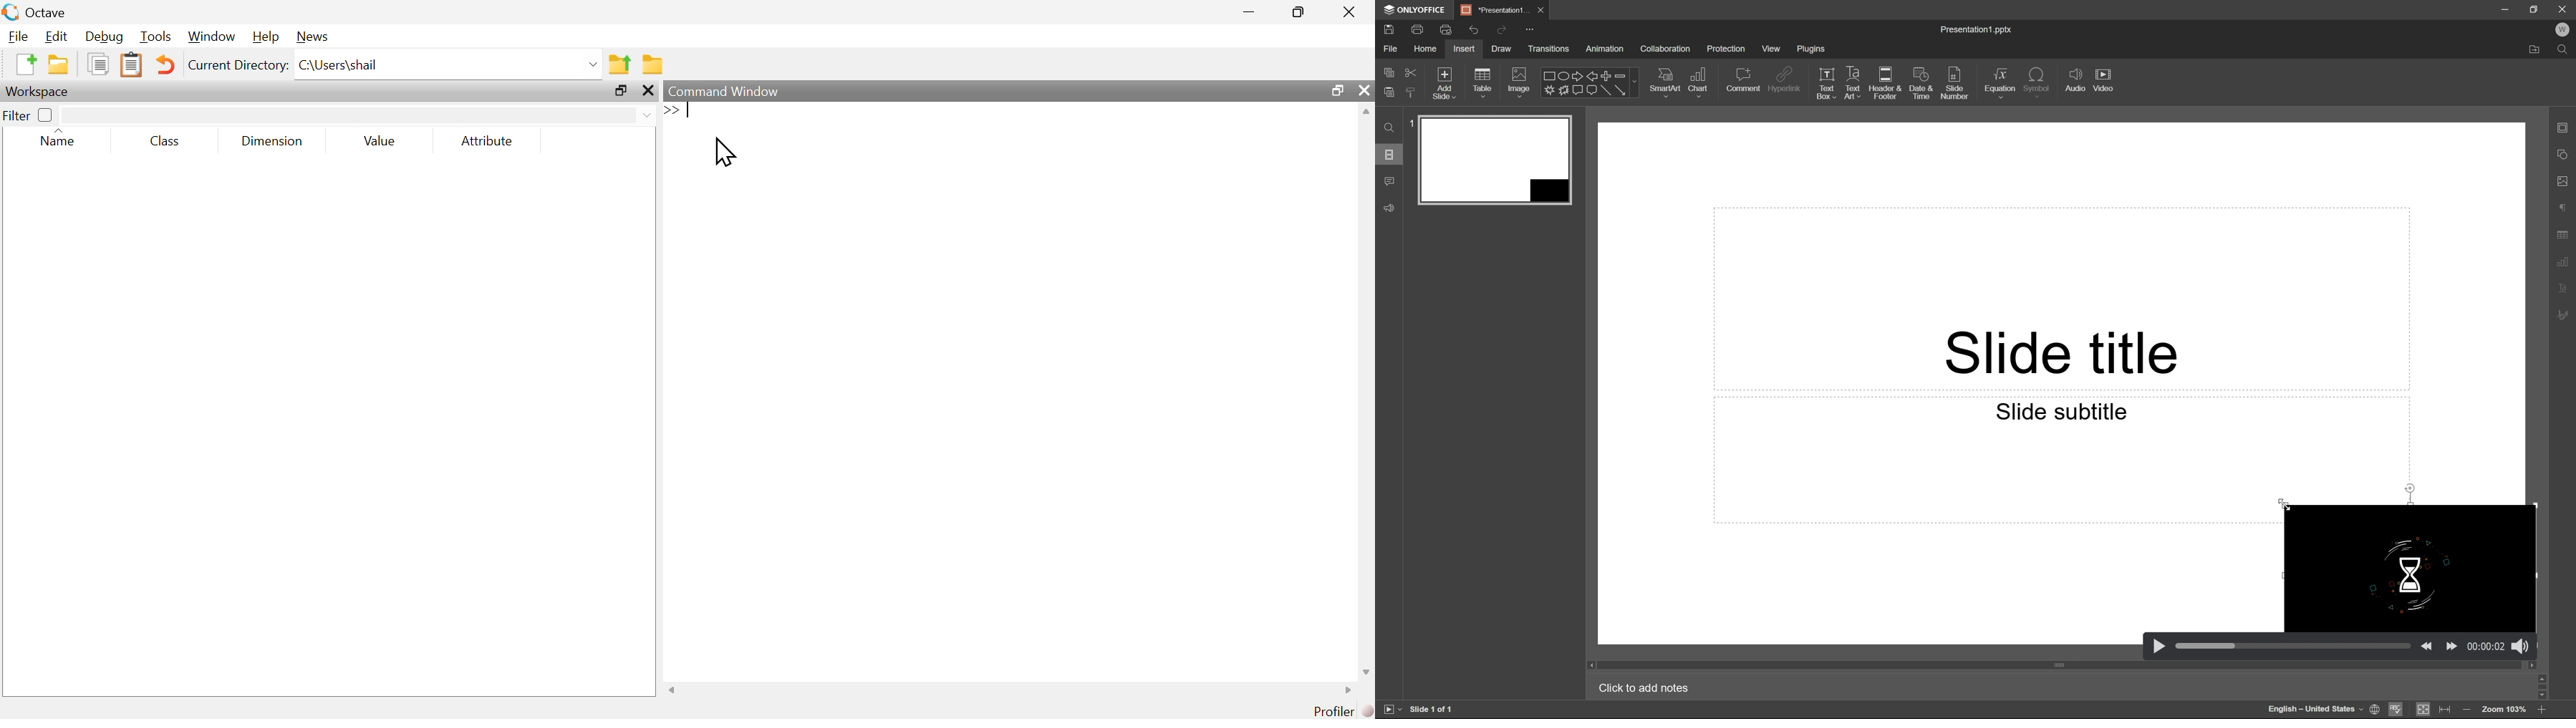 The width and height of the screenshot is (2576, 728). I want to click on slider, so click(2293, 647).